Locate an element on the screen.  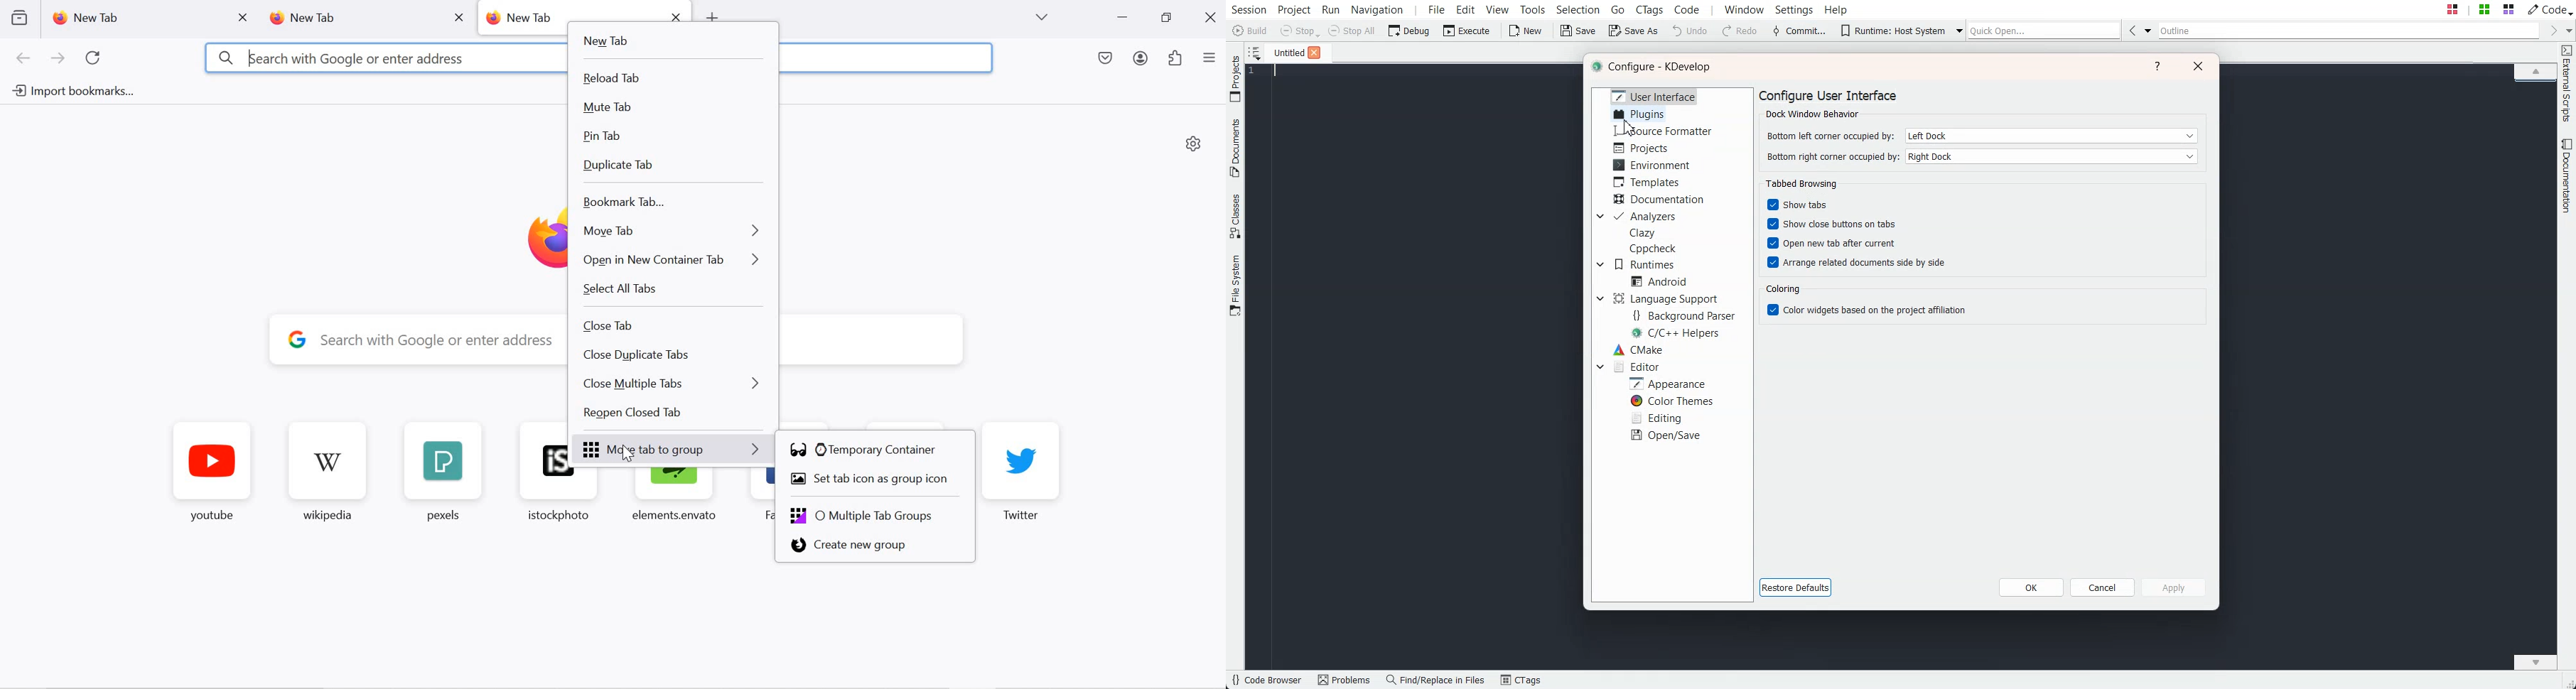
mute tab is located at coordinates (667, 109).